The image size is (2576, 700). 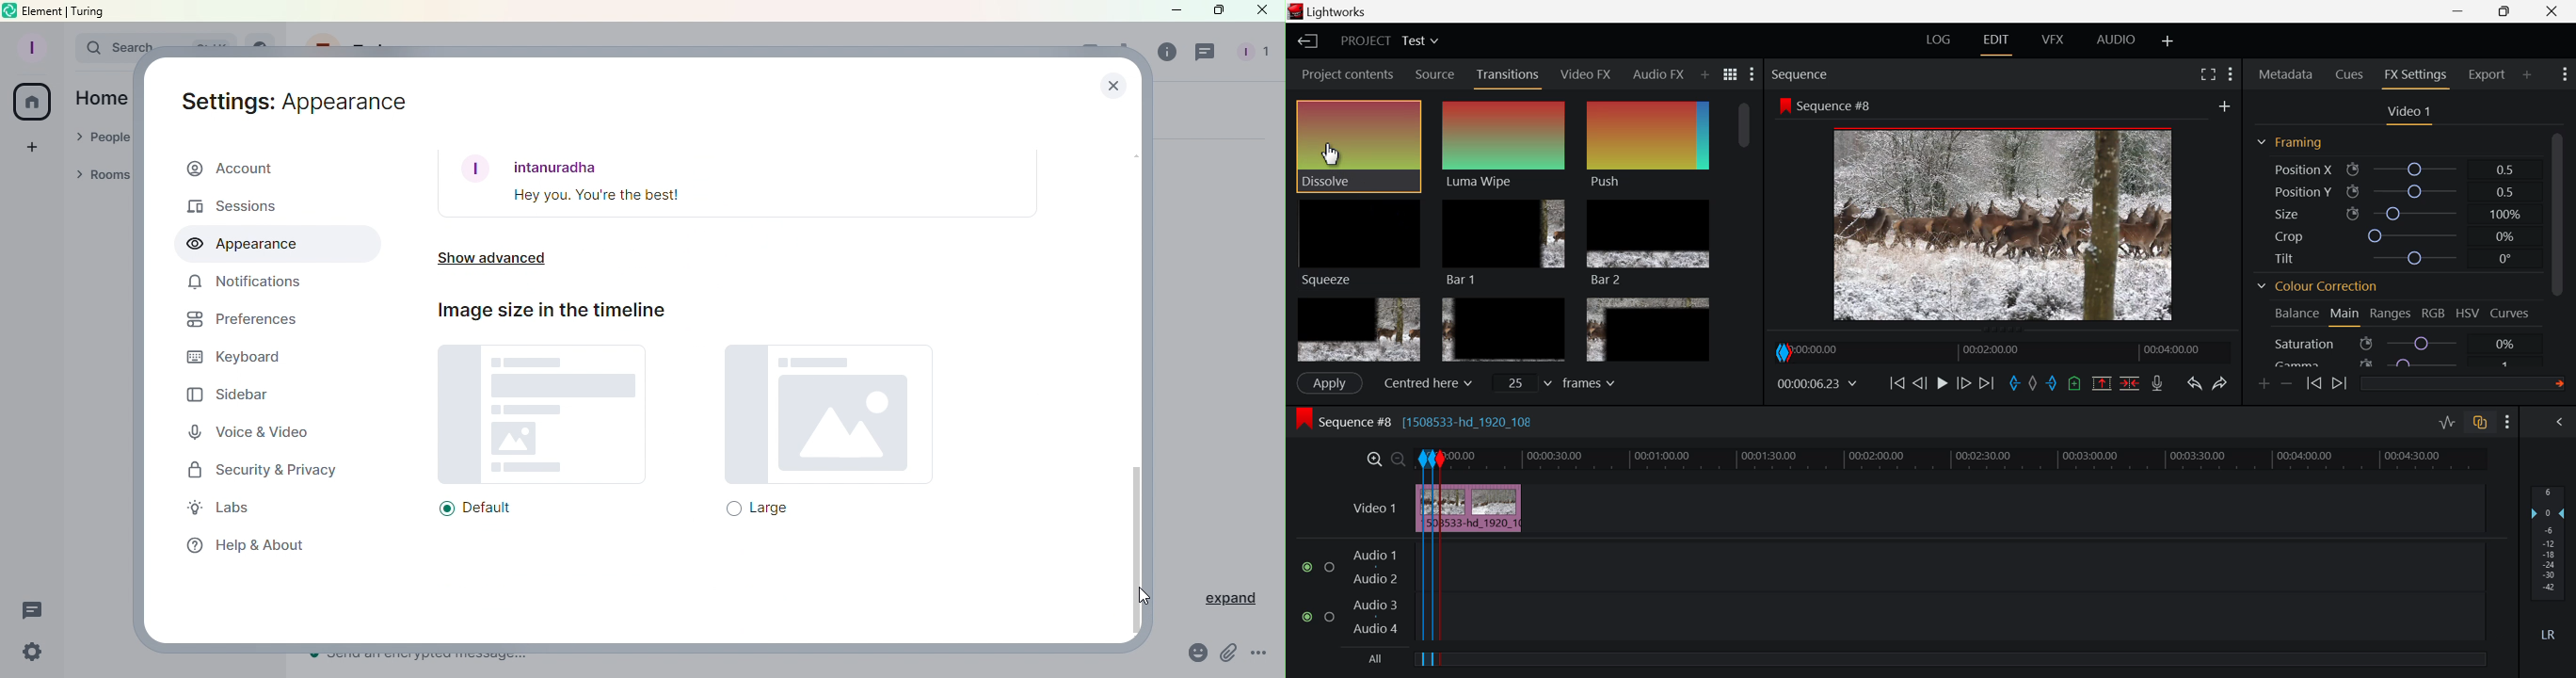 I want to click on Home, so click(x=102, y=97).